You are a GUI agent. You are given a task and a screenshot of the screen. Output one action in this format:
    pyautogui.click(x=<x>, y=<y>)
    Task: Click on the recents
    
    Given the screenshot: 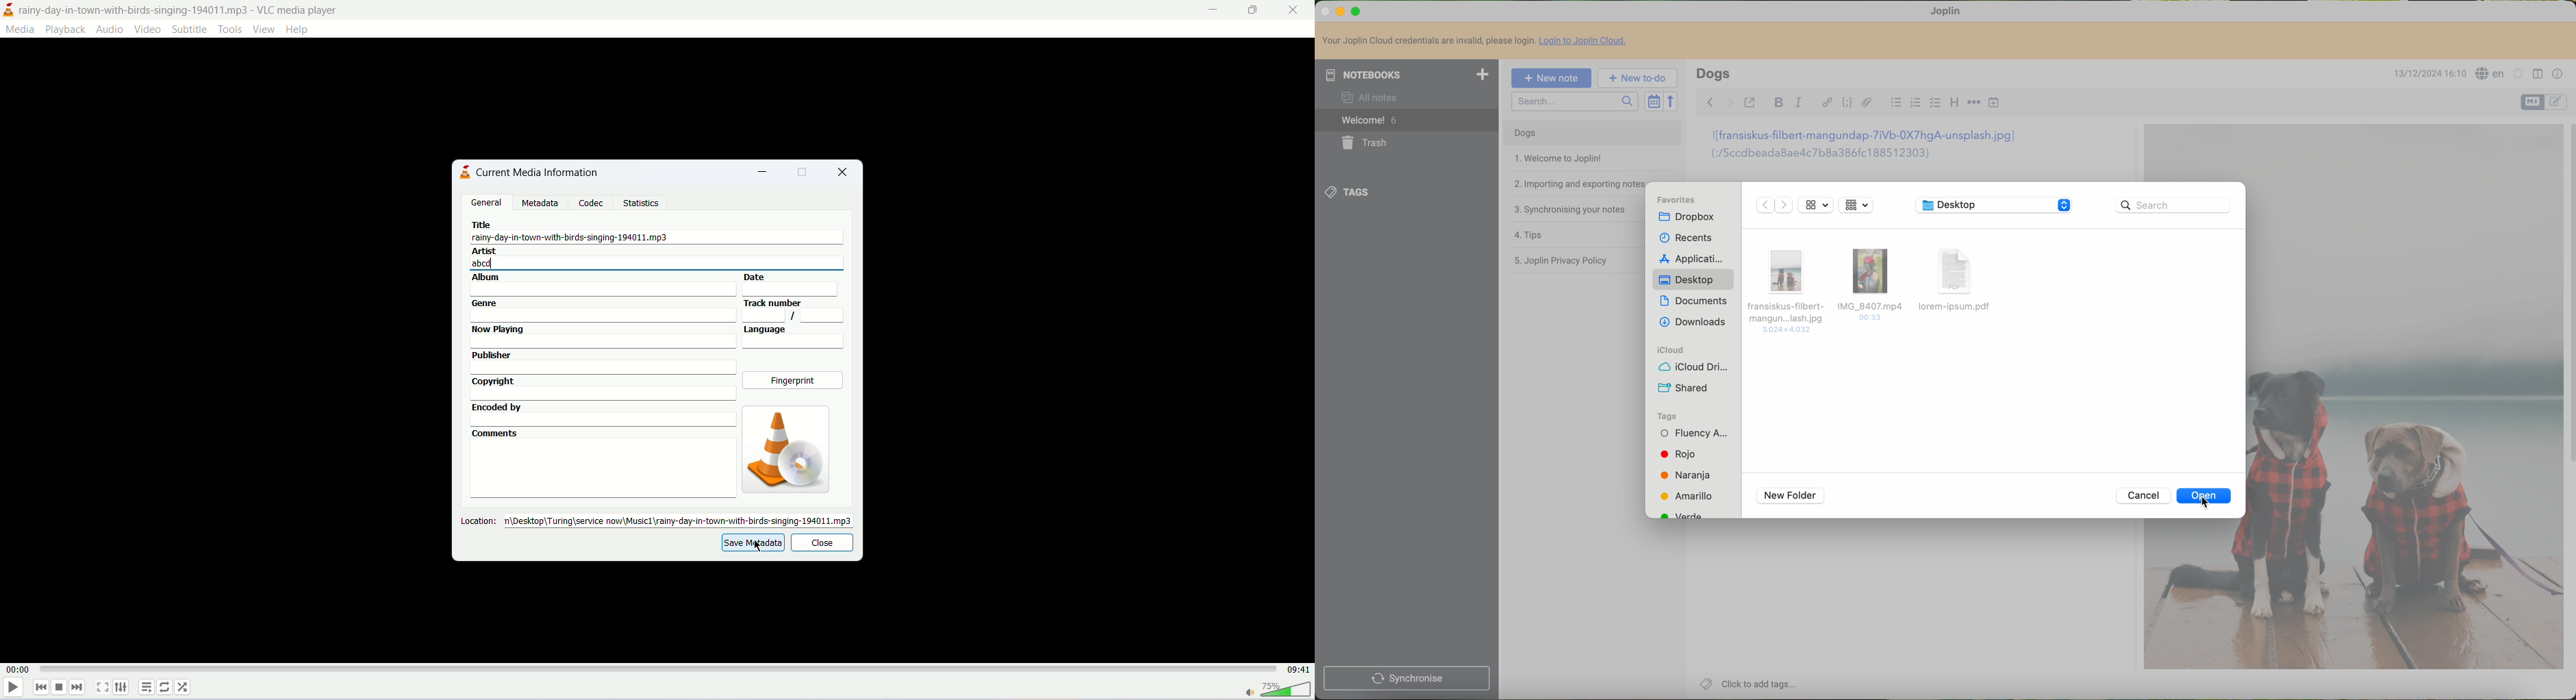 What is the action you would take?
    pyautogui.click(x=1684, y=237)
    